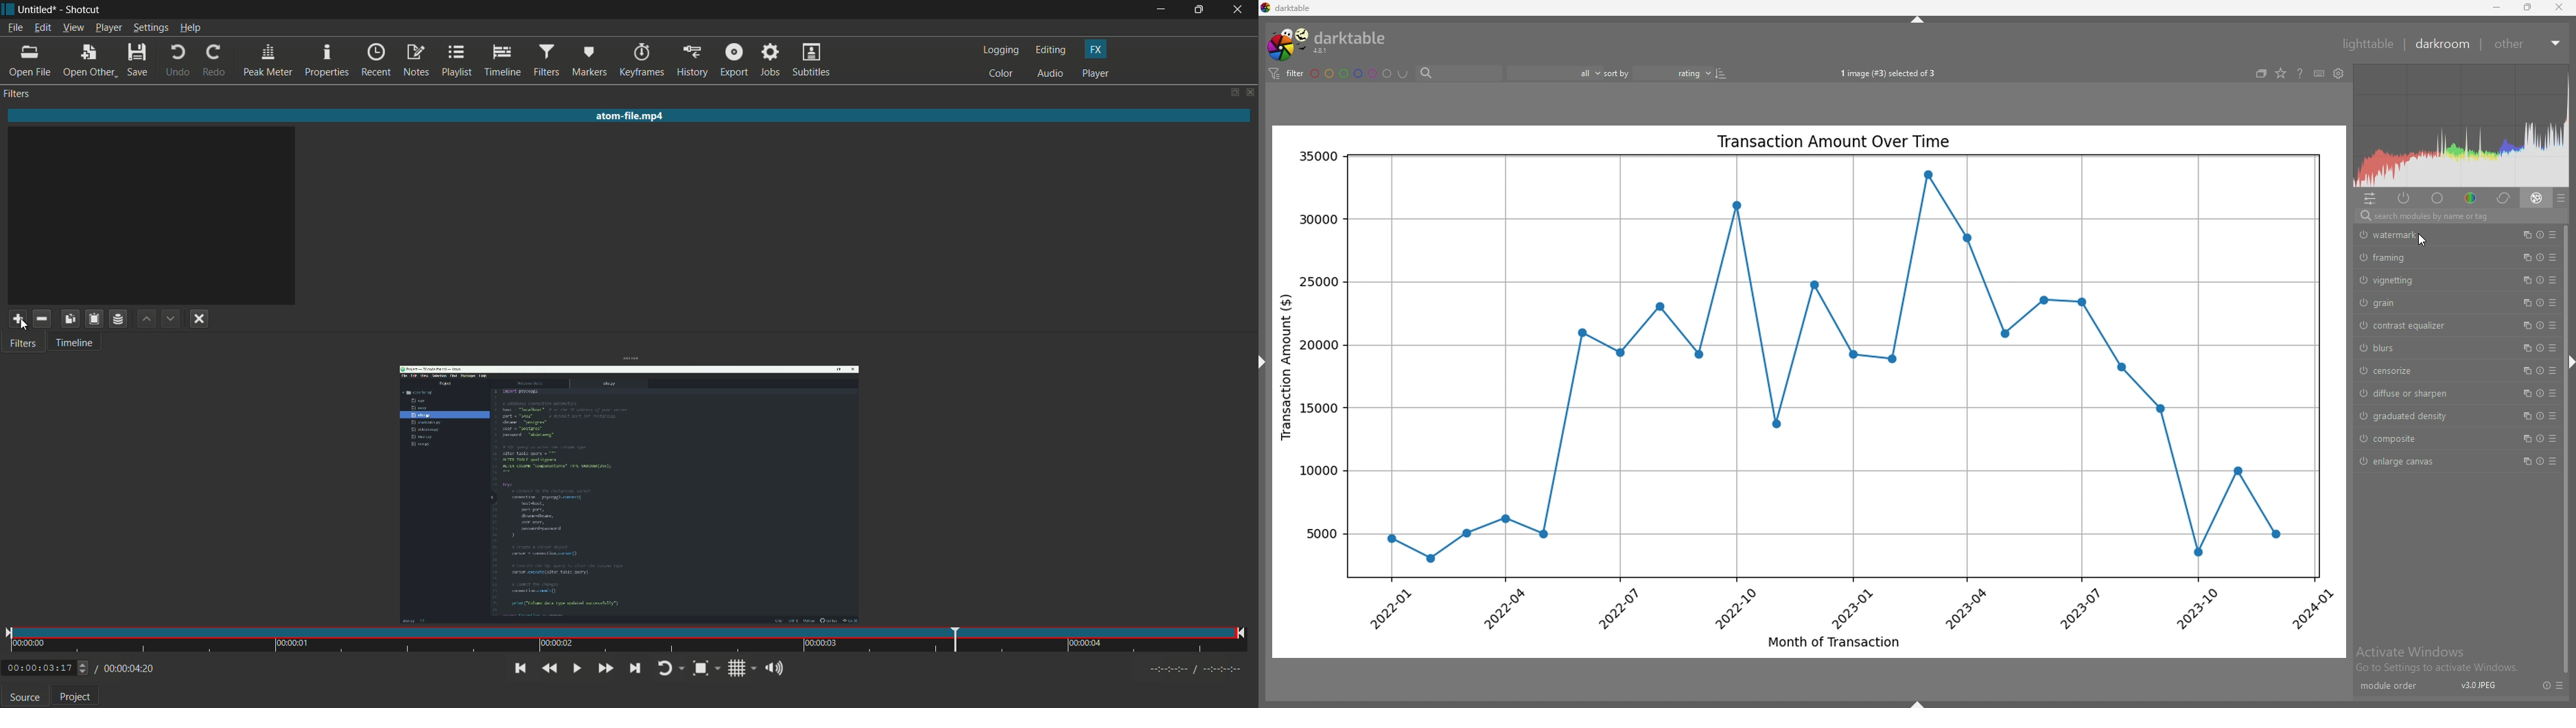 This screenshot has width=2576, height=728. What do you see at coordinates (1199, 10) in the screenshot?
I see `maximize` at bounding box center [1199, 10].